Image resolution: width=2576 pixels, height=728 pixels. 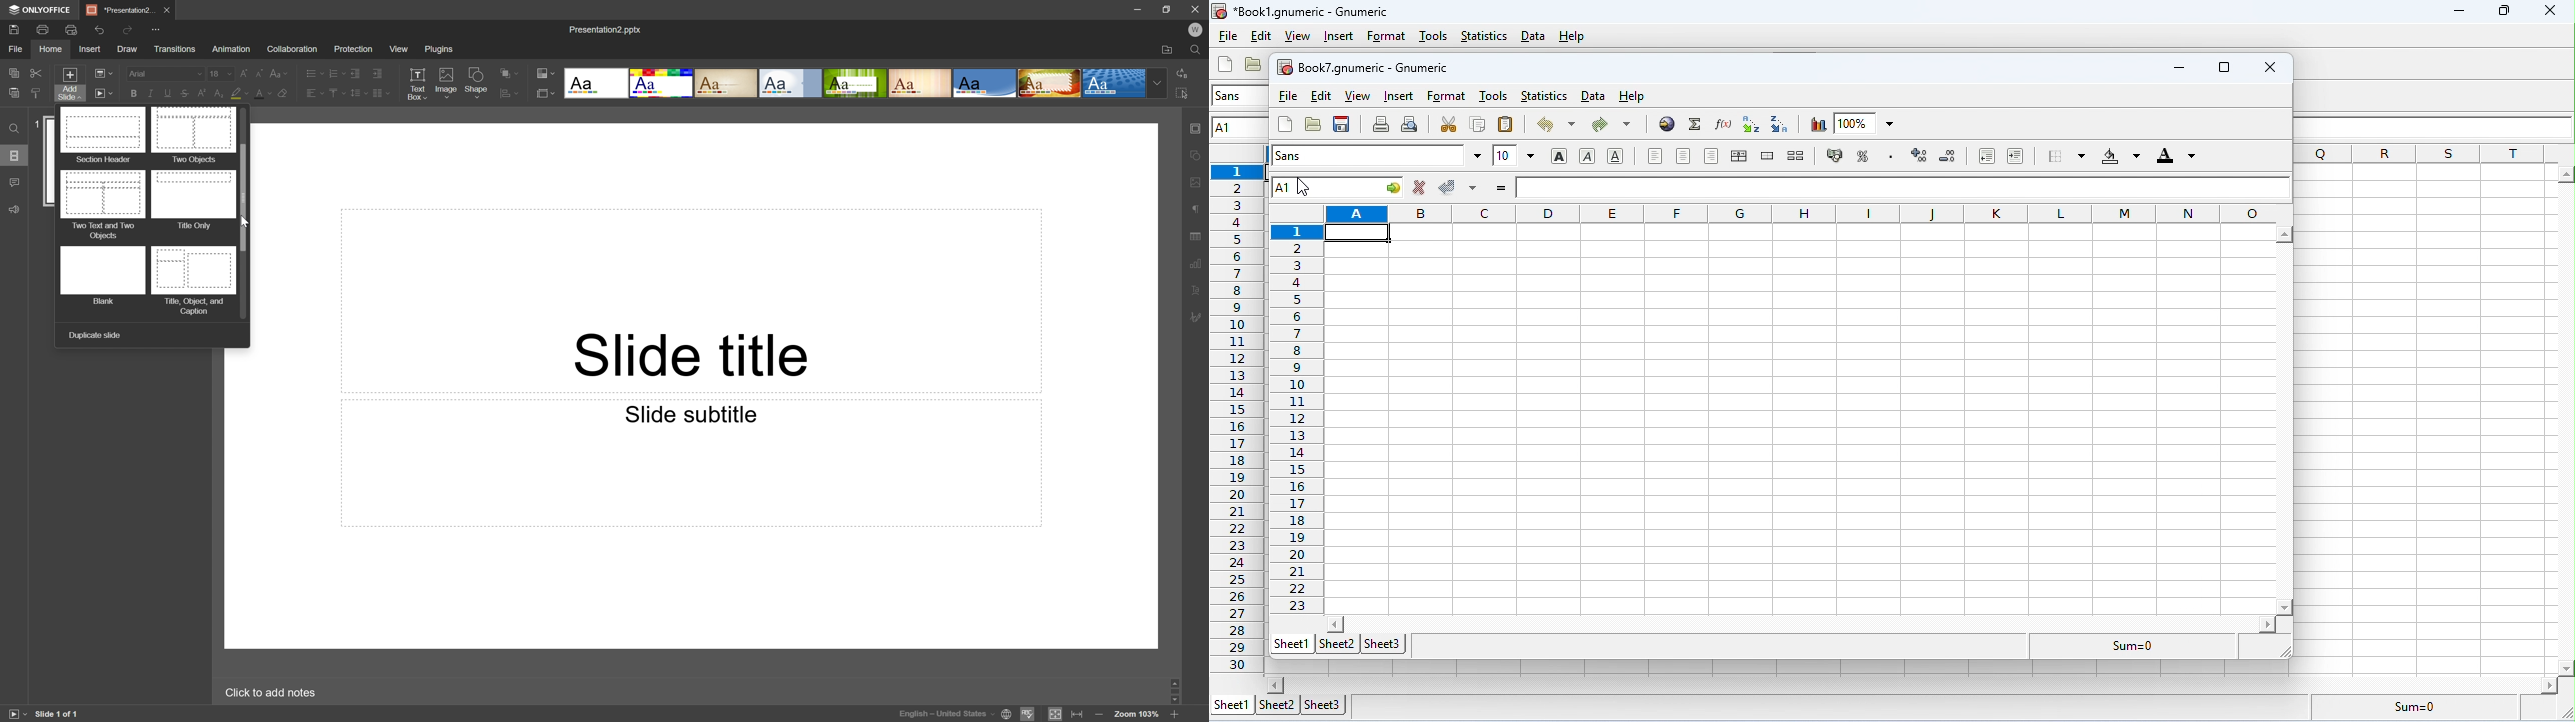 I want to click on Presentation2.pptx, so click(x=608, y=30).